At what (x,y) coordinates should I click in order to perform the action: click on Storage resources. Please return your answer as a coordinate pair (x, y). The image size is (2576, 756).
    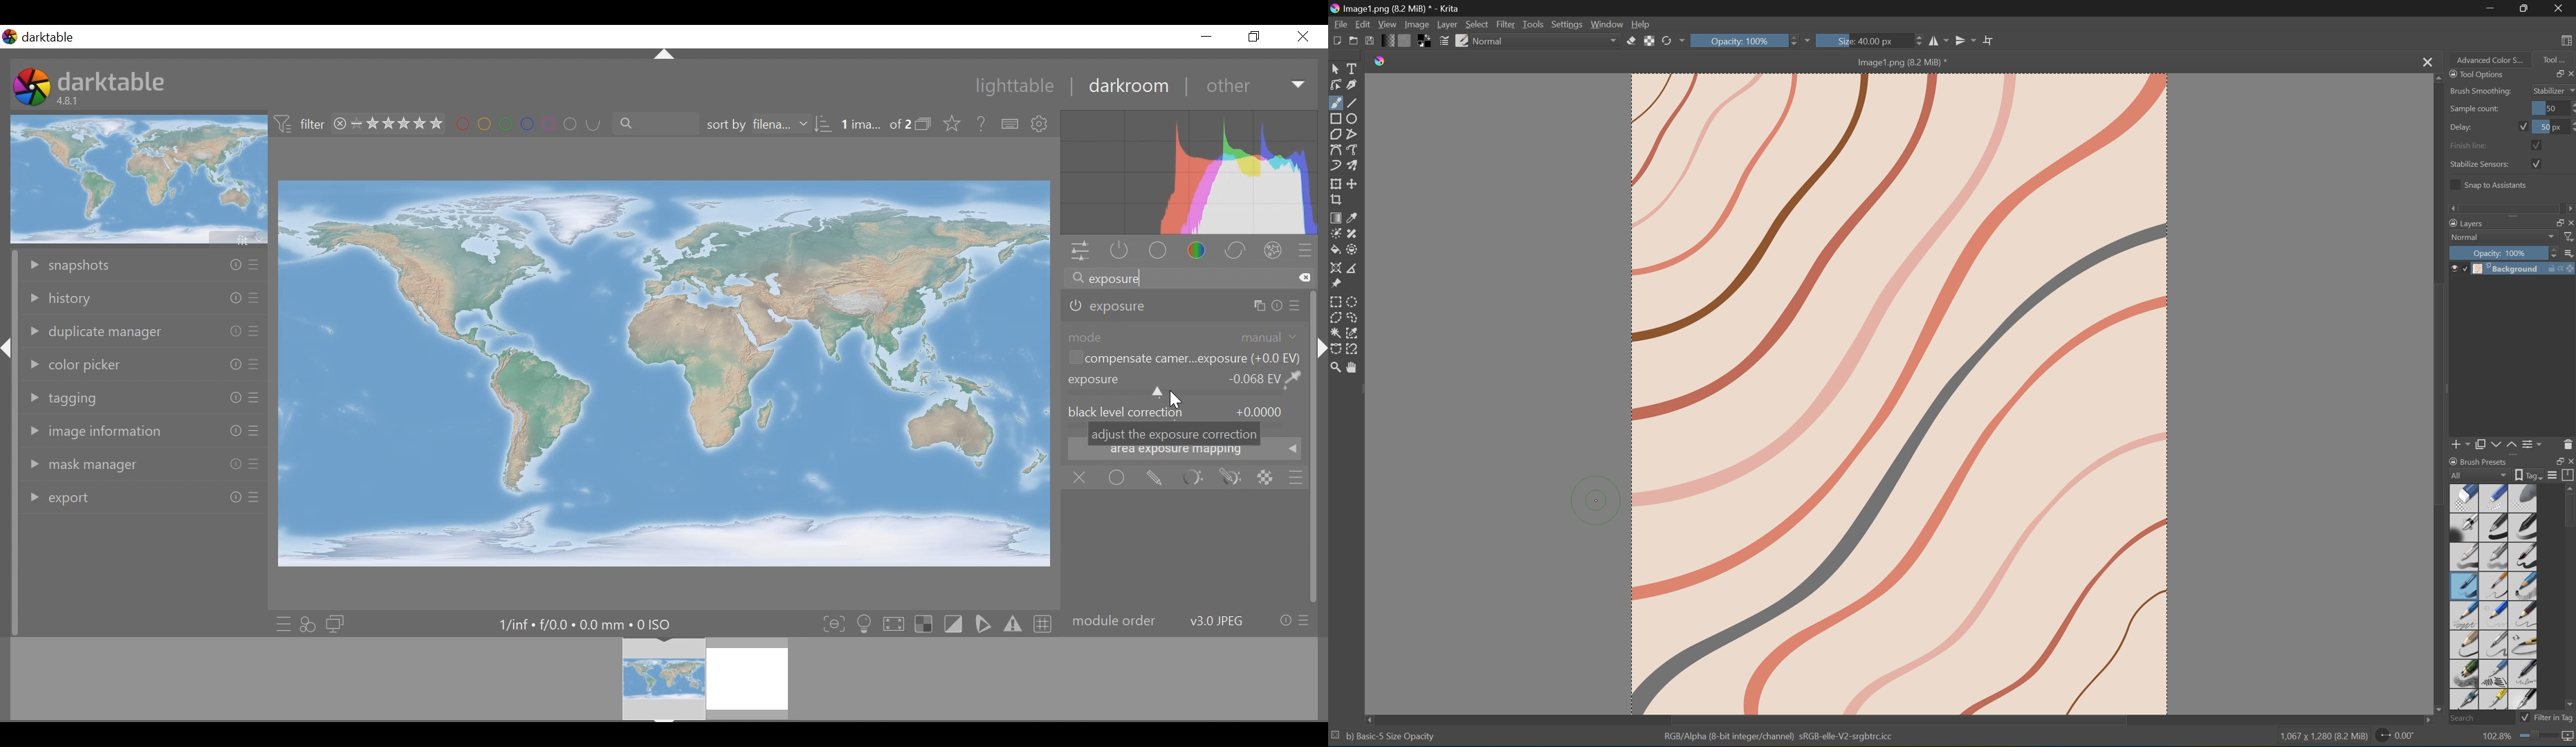
    Looking at the image, I should click on (2569, 475).